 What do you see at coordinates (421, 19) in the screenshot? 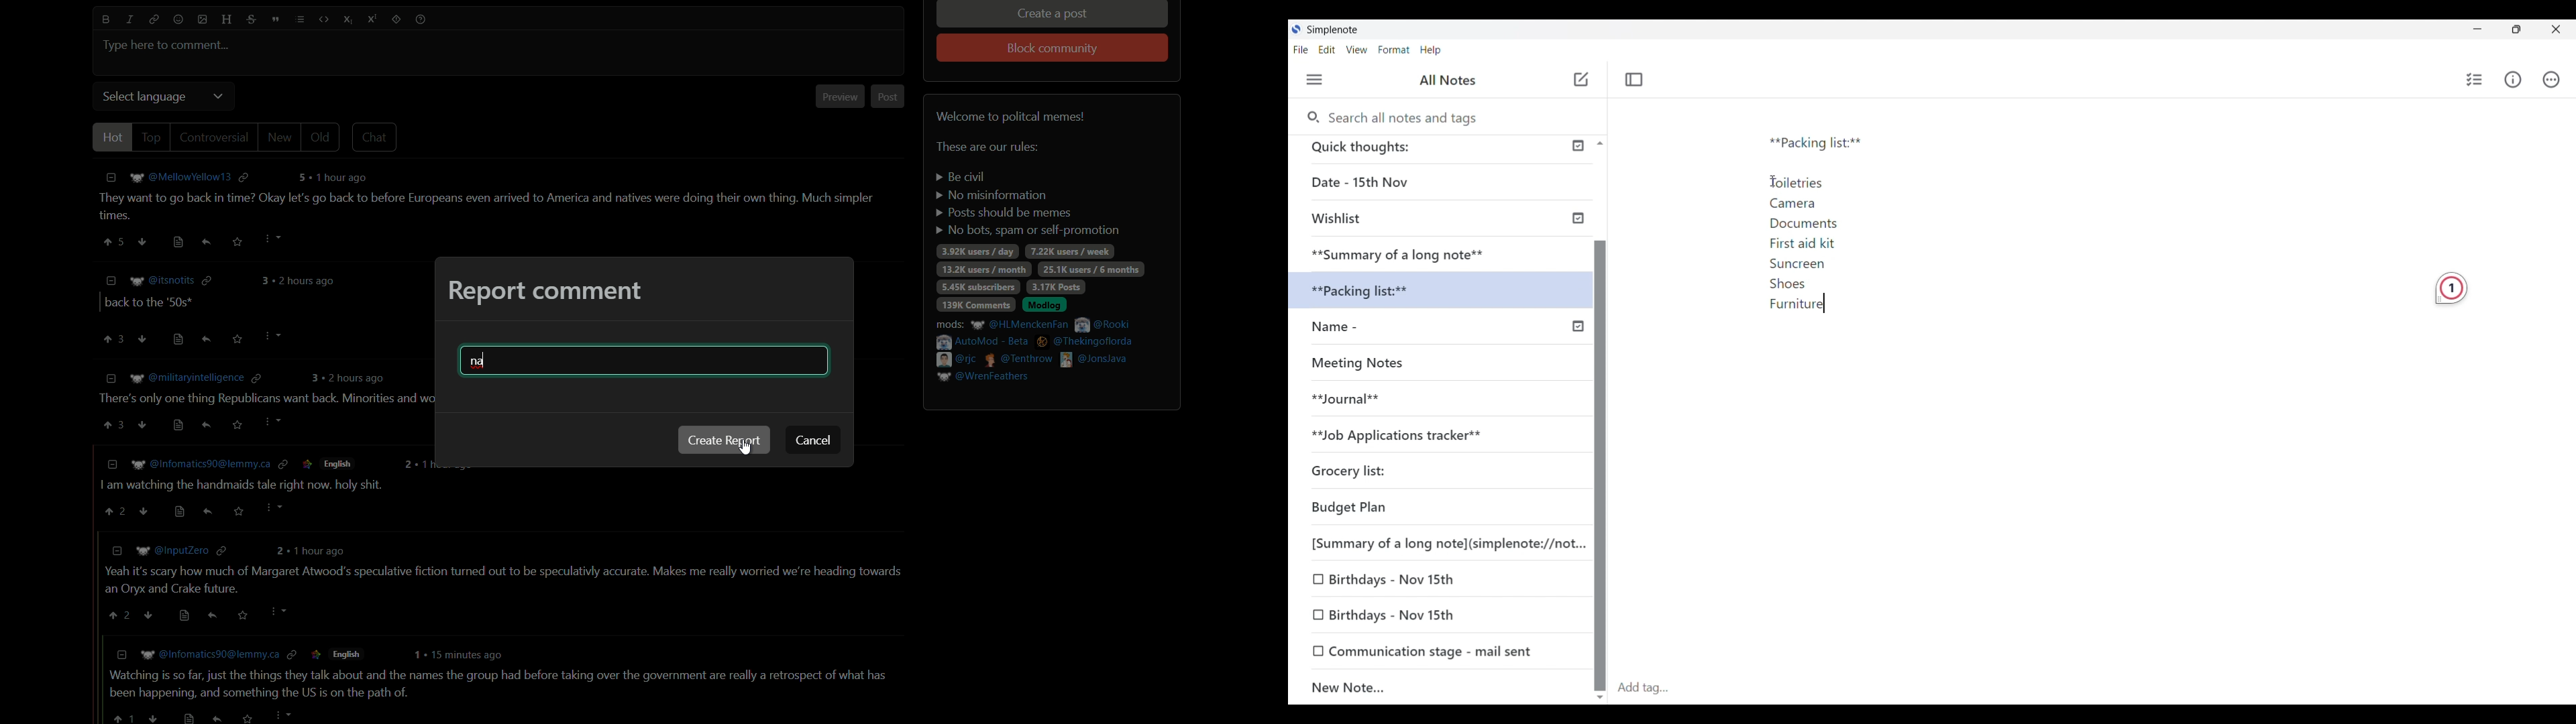
I see `help` at bounding box center [421, 19].